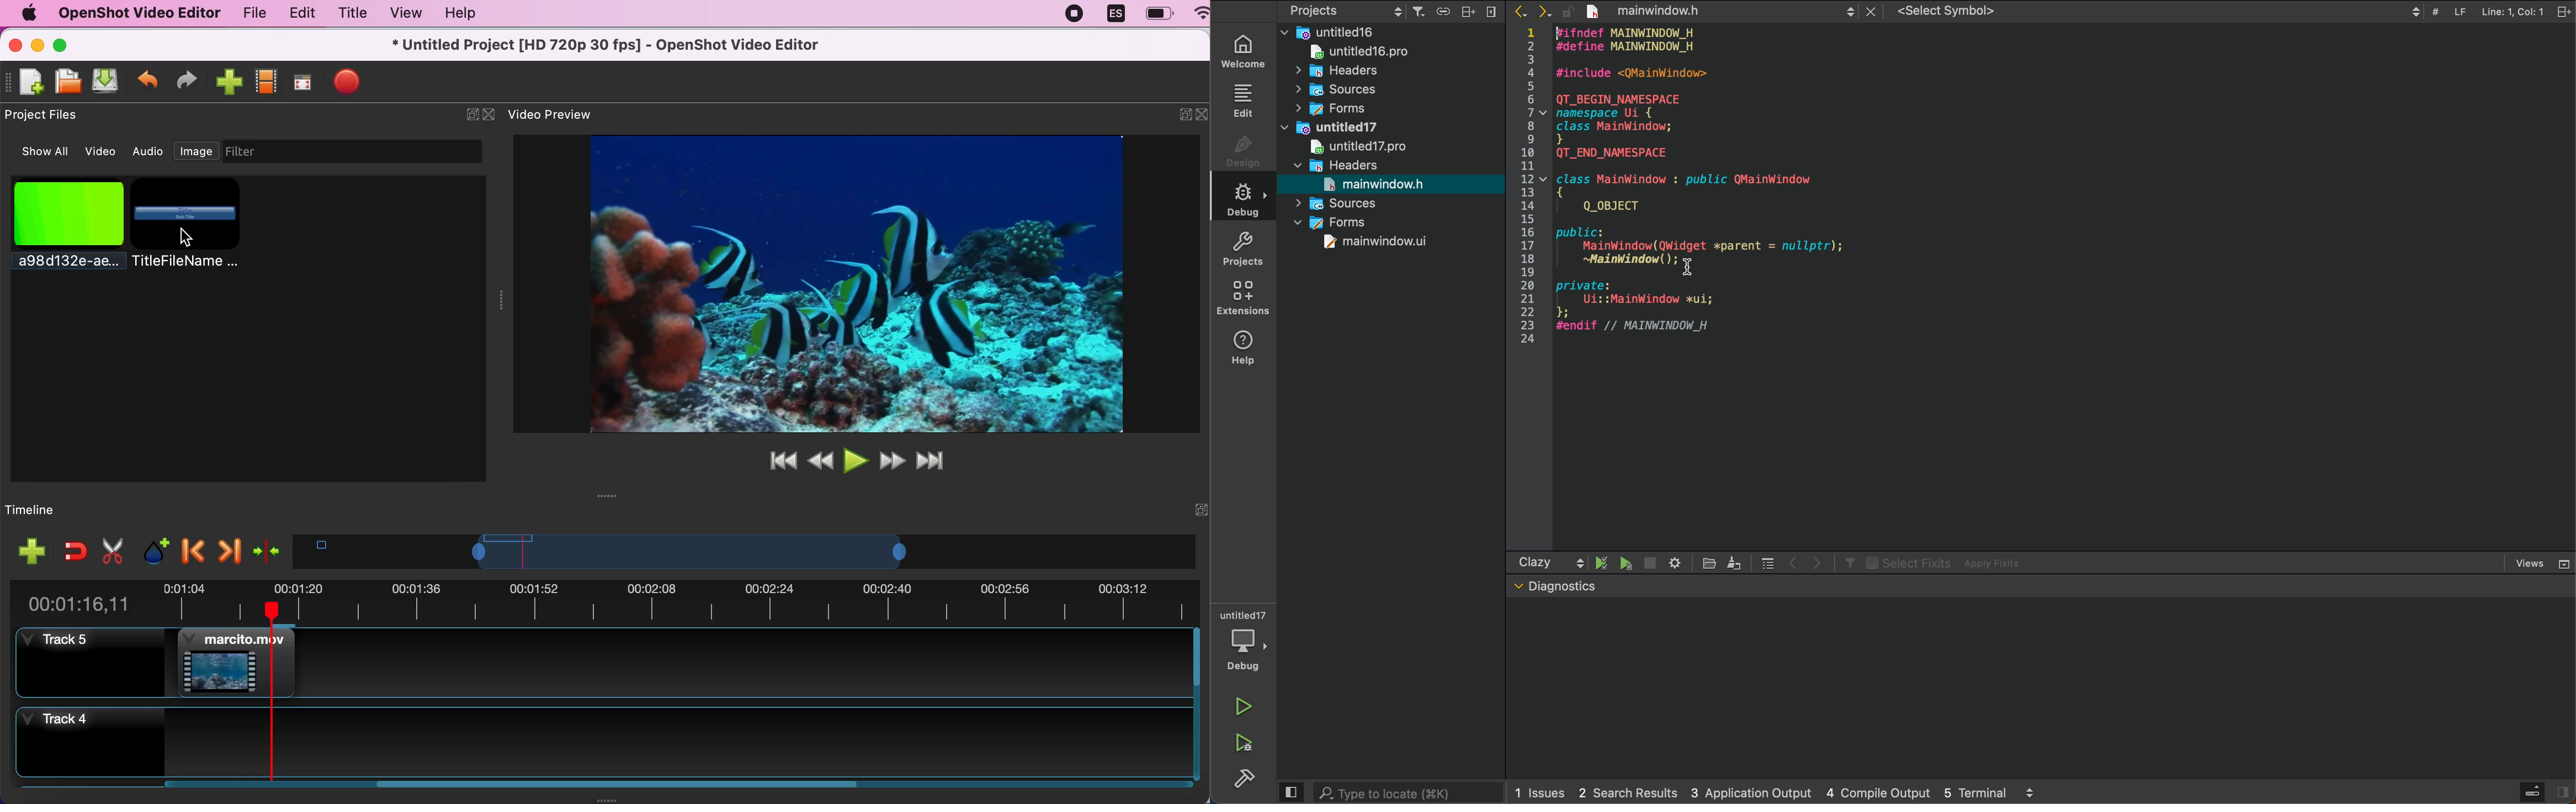  What do you see at coordinates (559, 115) in the screenshot?
I see `video preview` at bounding box center [559, 115].